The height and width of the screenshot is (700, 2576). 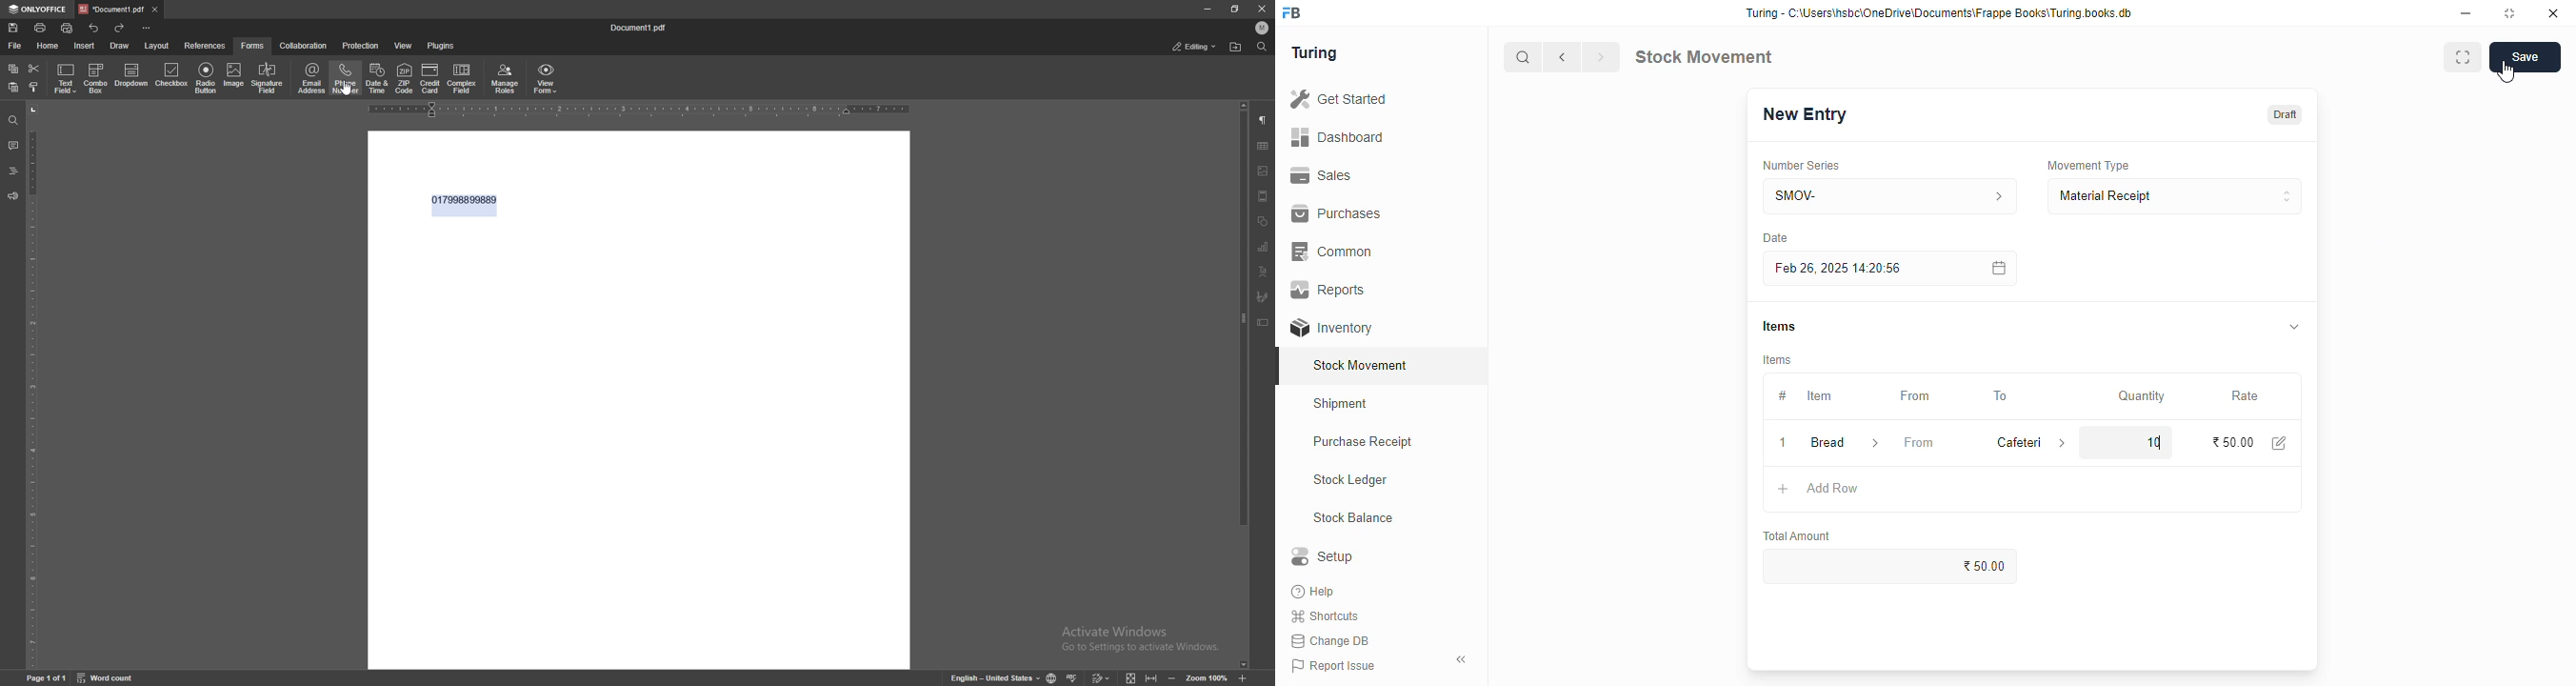 What do you see at coordinates (2087, 165) in the screenshot?
I see `movement type` at bounding box center [2087, 165].